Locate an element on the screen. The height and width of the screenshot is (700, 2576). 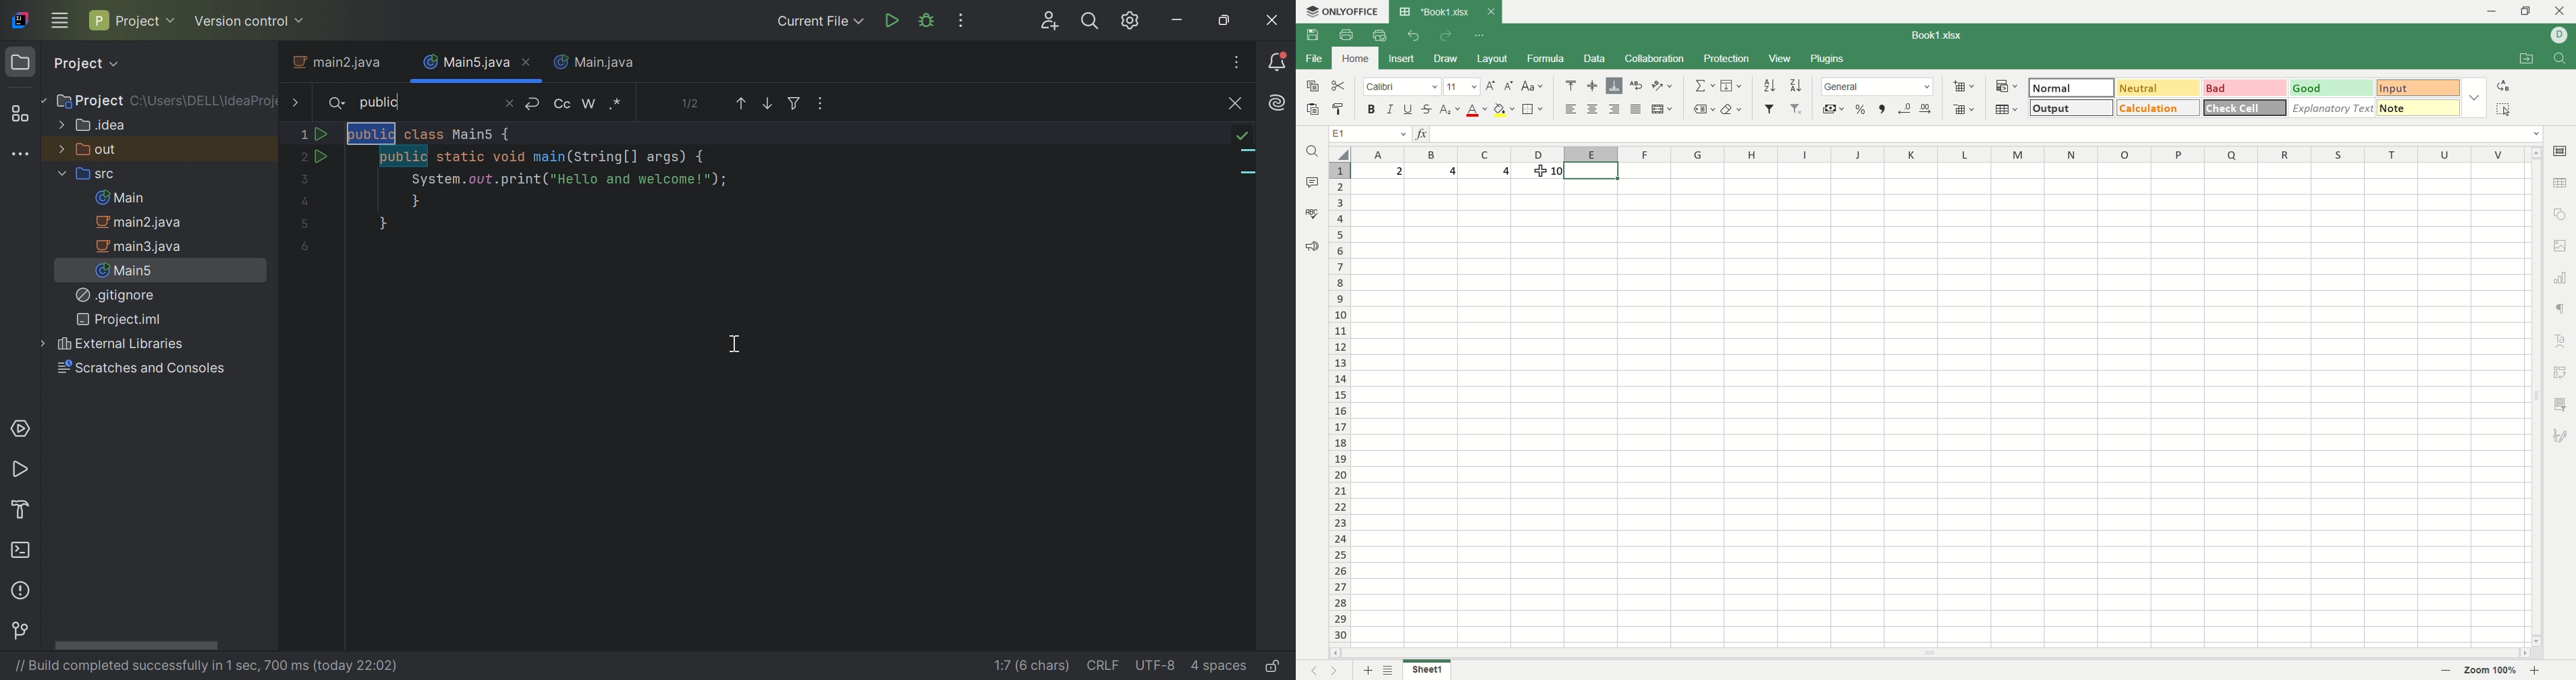
align center is located at coordinates (1593, 110).